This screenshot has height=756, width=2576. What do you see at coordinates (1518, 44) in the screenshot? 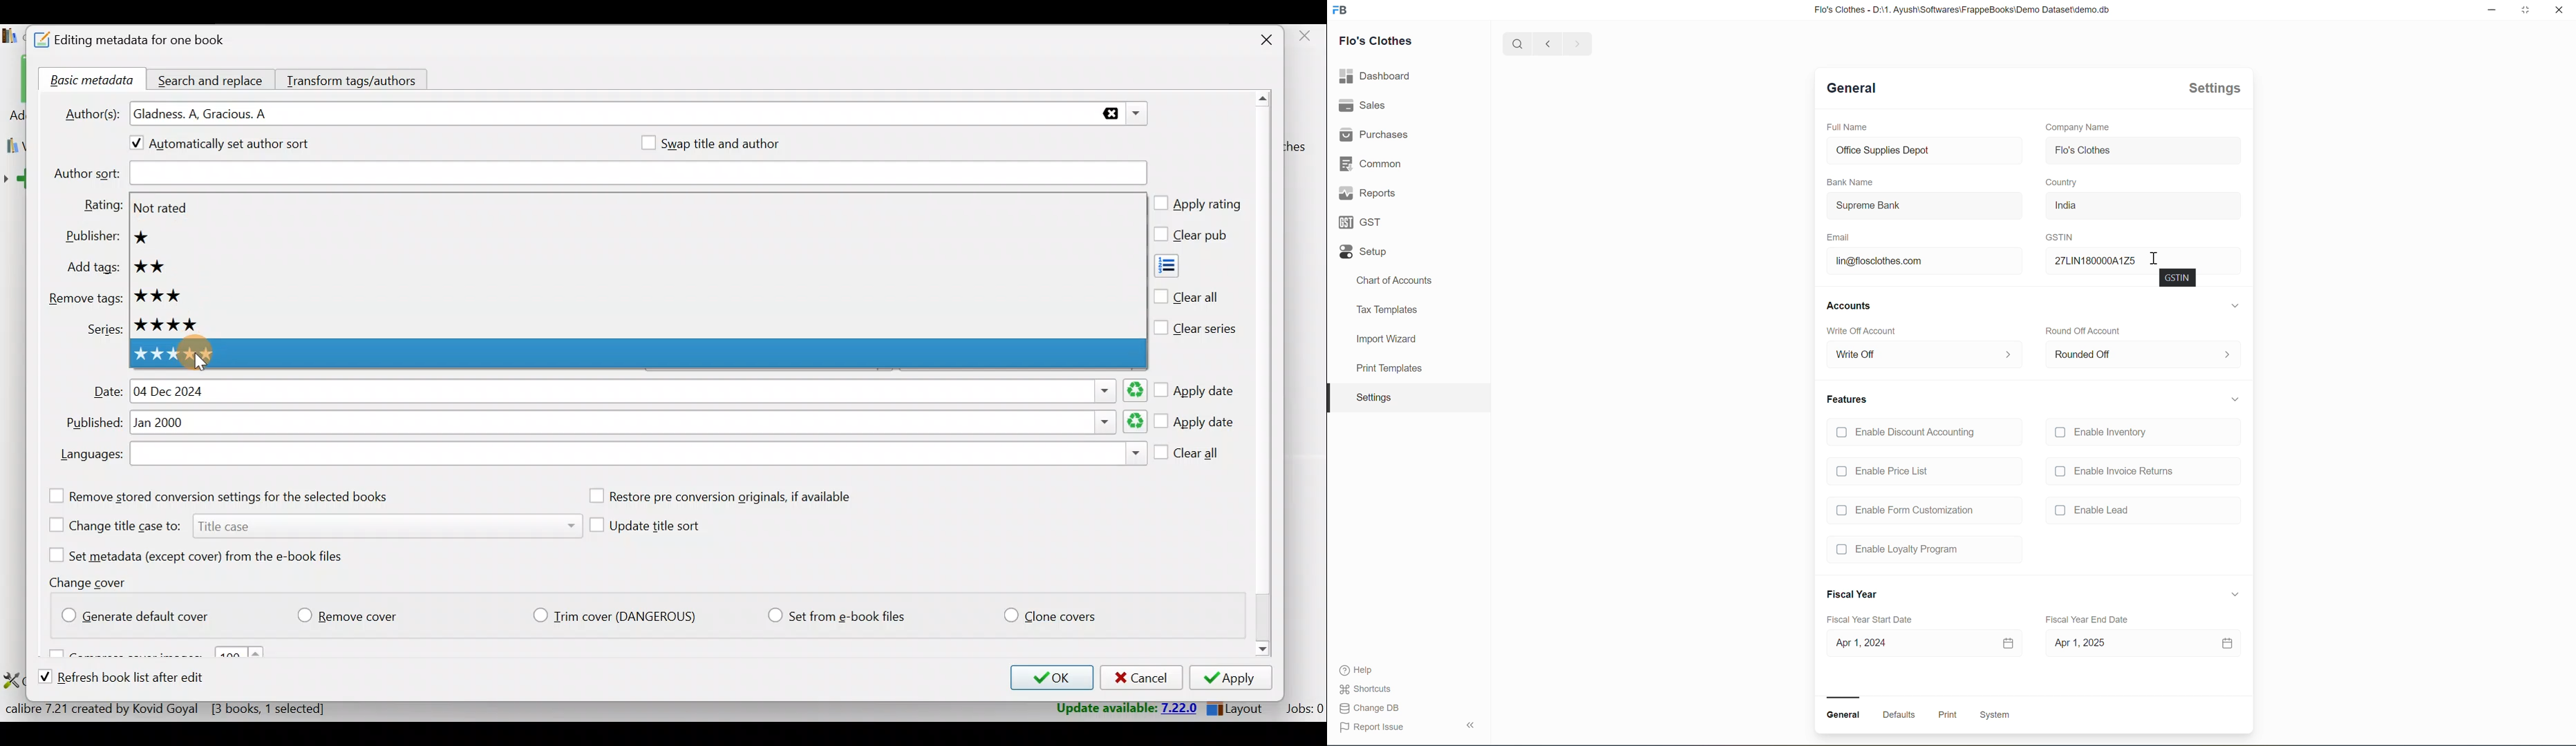
I see `search` at bounding box center [1518, 44].